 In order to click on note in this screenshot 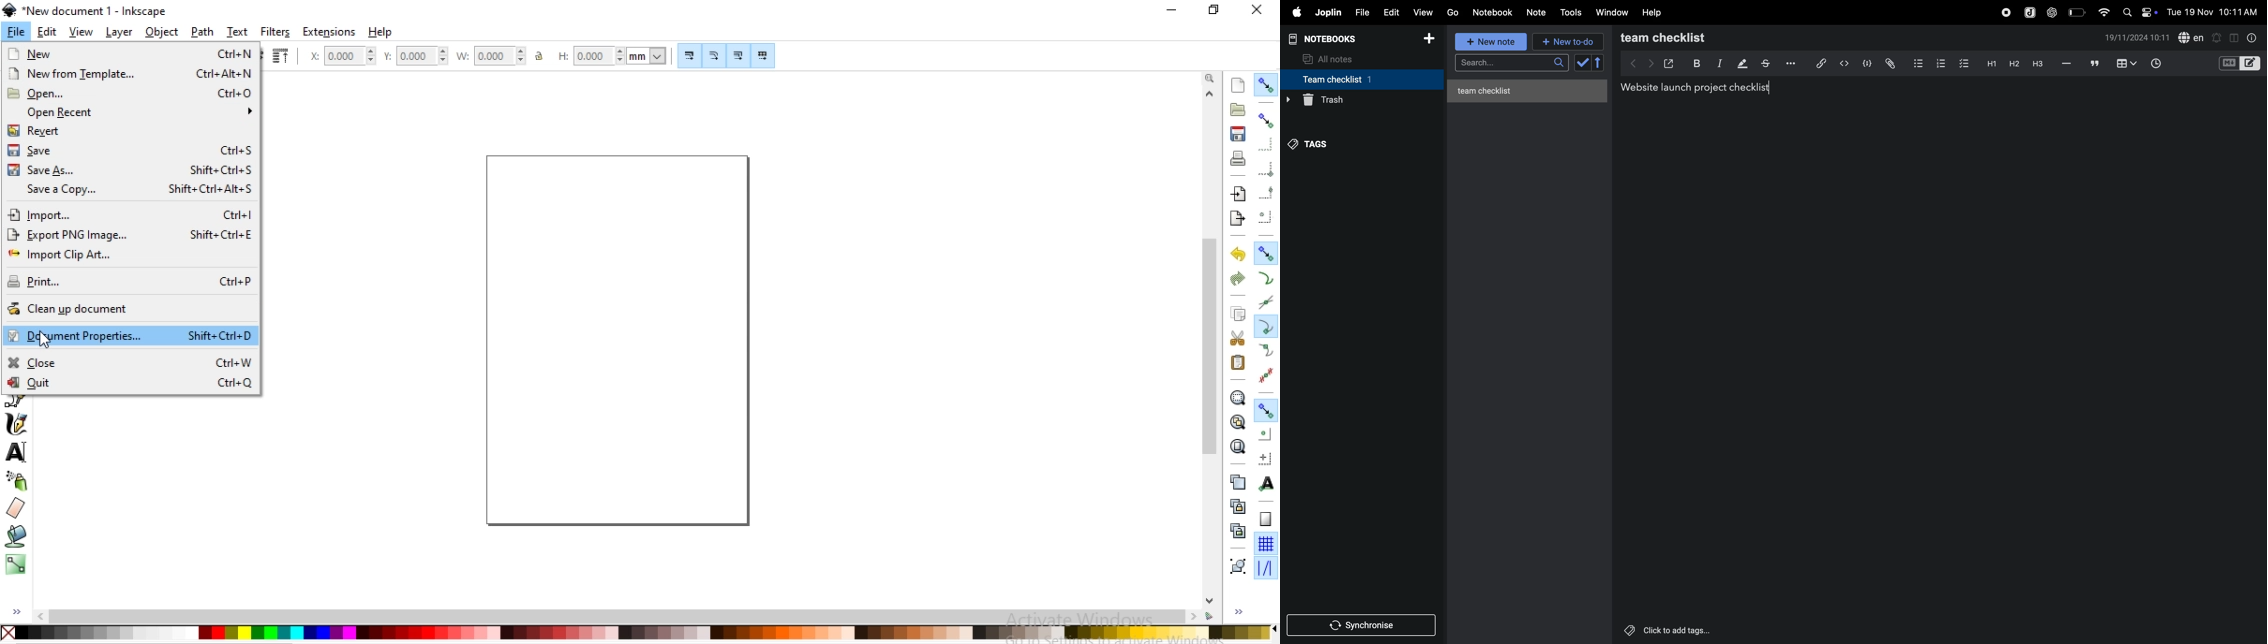, I will do `click(1540, 11)`.